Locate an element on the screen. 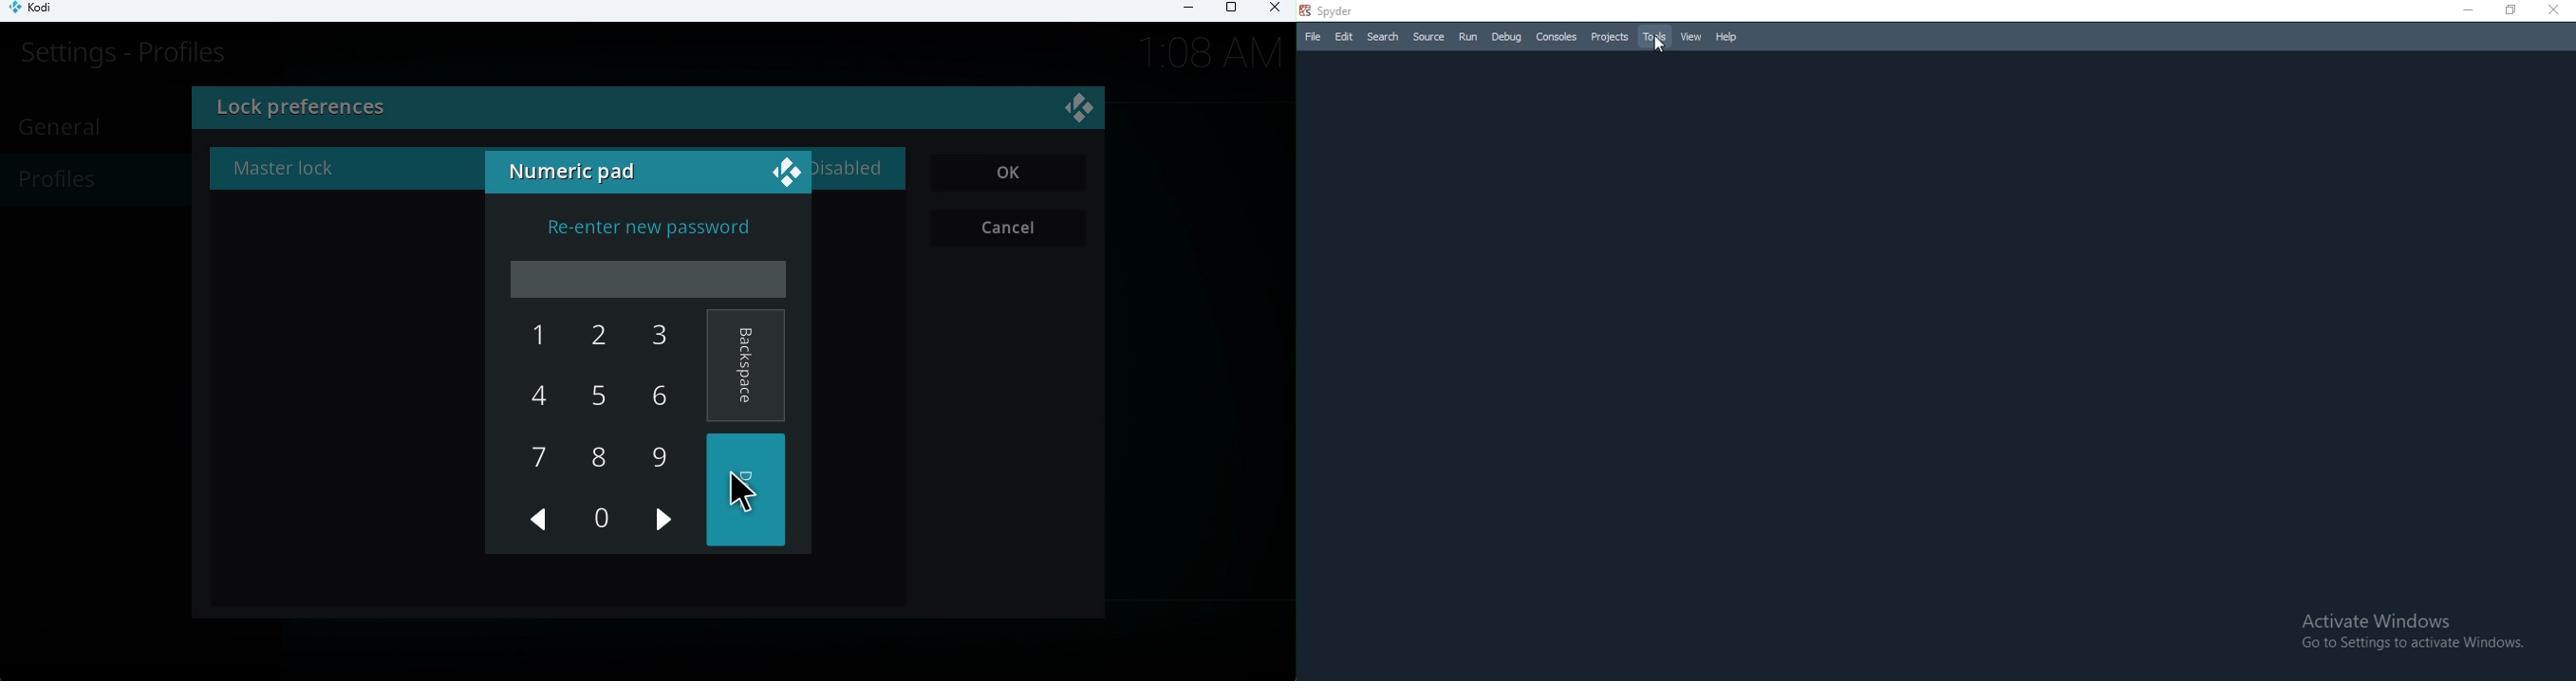  Minimize is located at coordinates (1182, 10).